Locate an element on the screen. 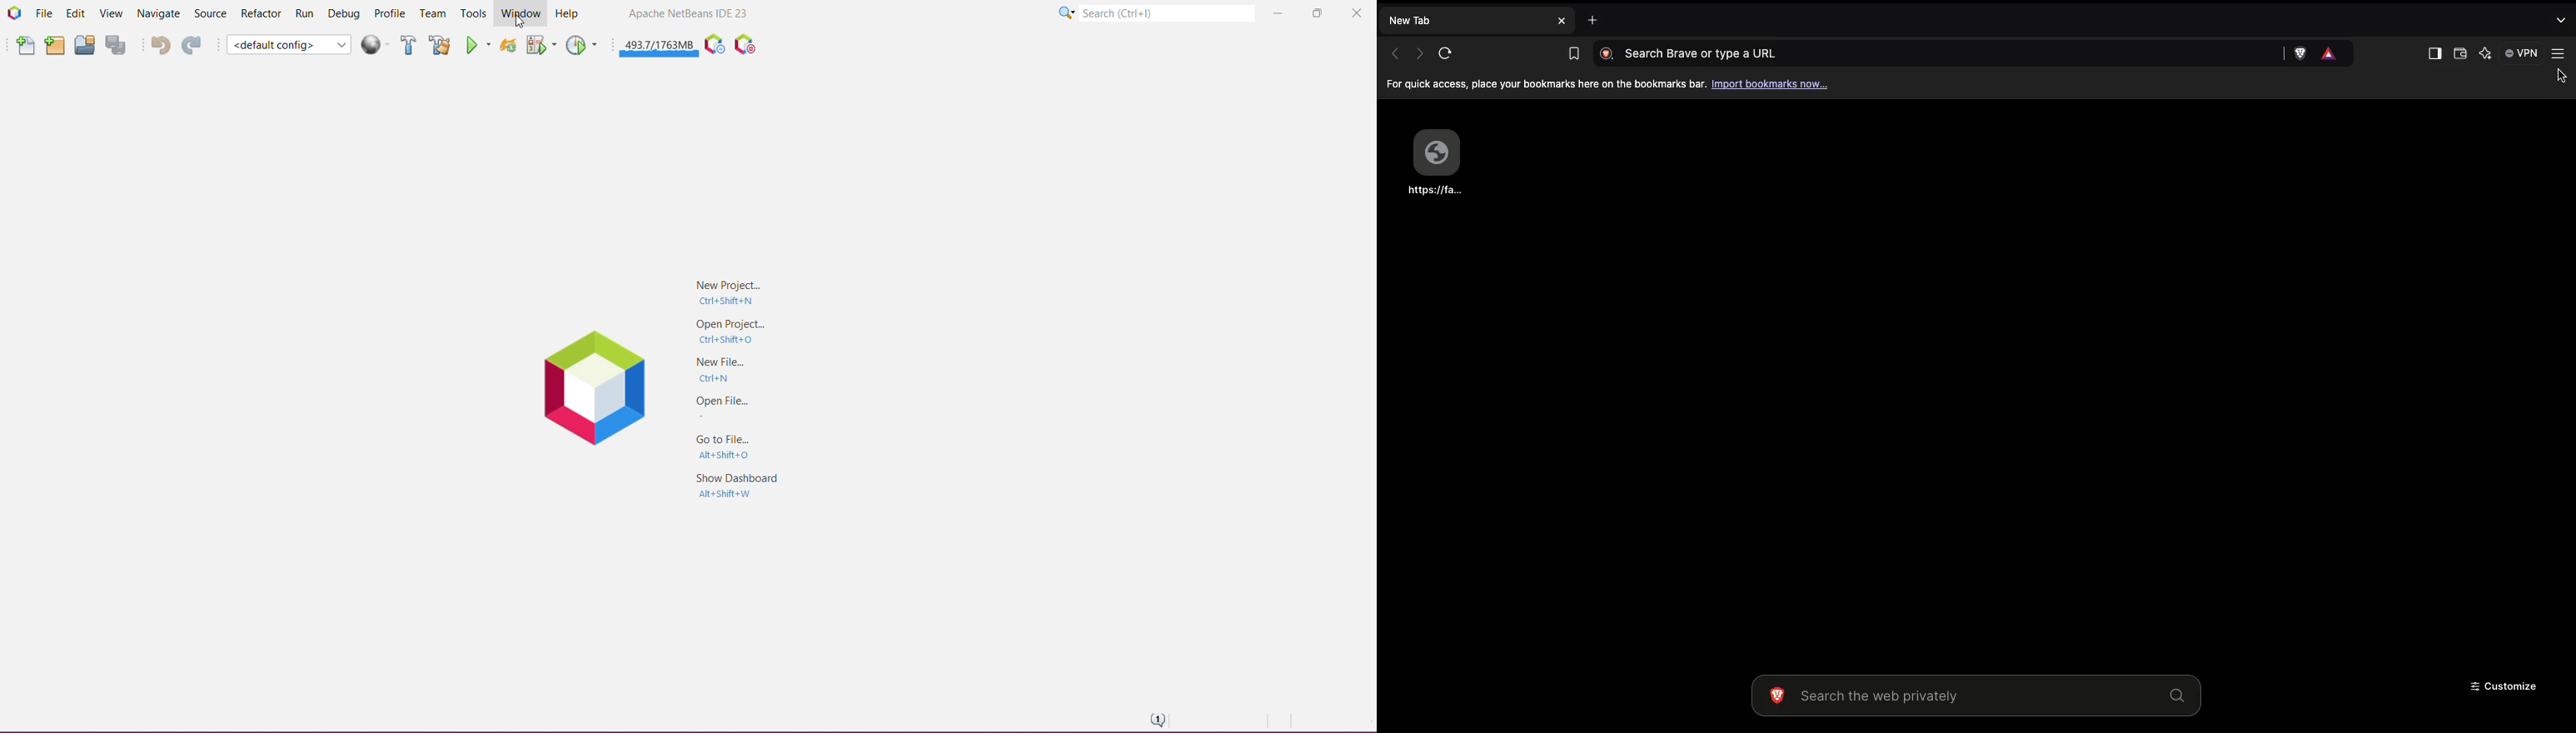 The image size is (2576, 756). Previous page is located at coordinates (1393, 52).